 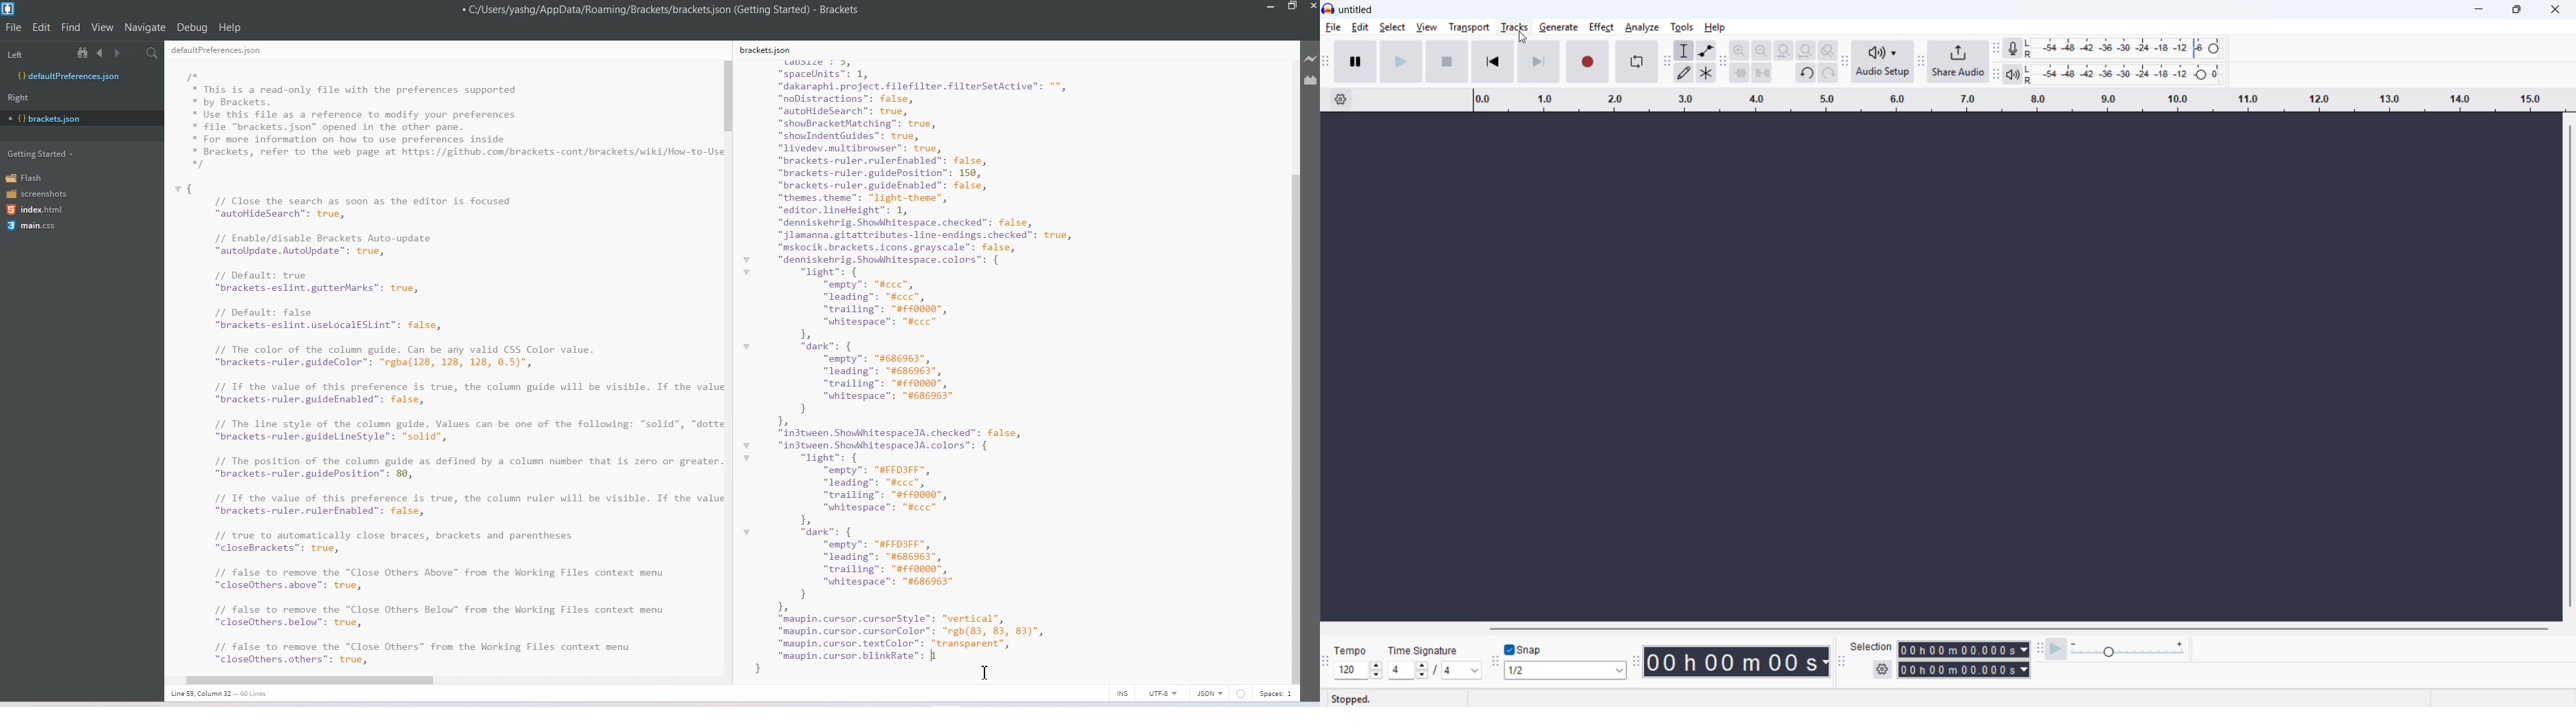 I want to click on Share audio toolbar , so click(x=1921, y=62).